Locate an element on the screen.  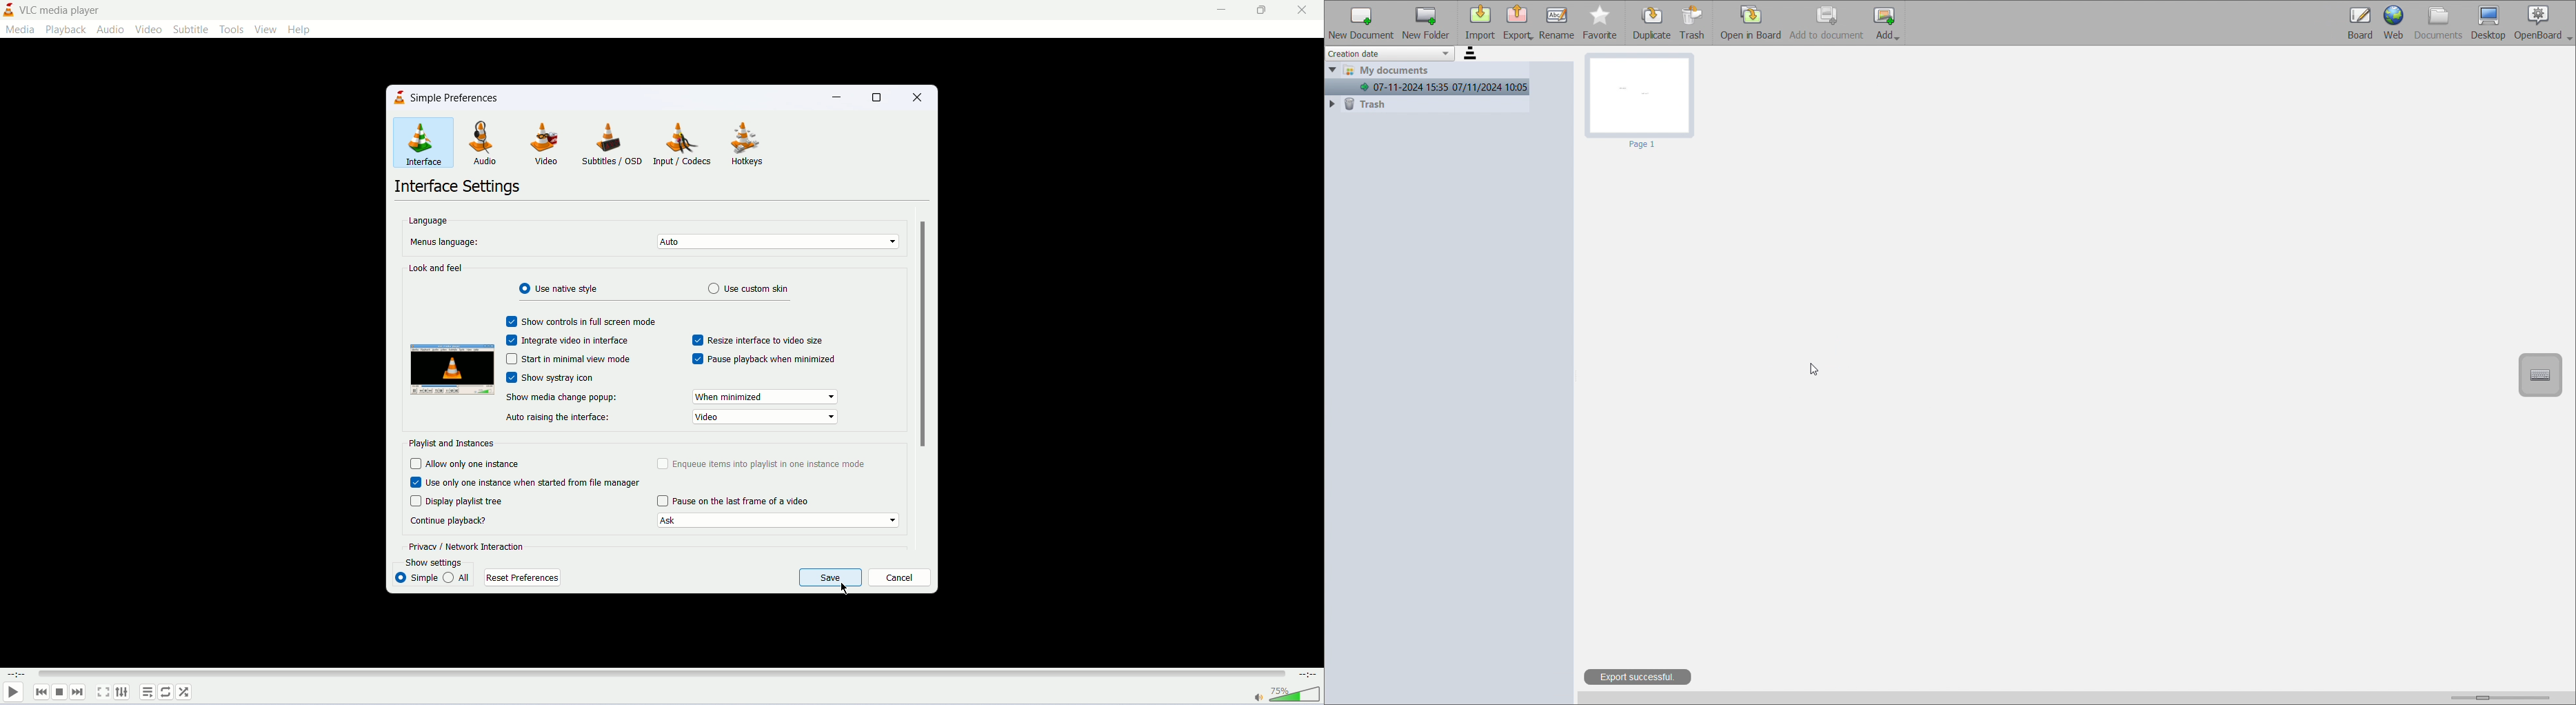
tools is located at coordinates (232, 30).